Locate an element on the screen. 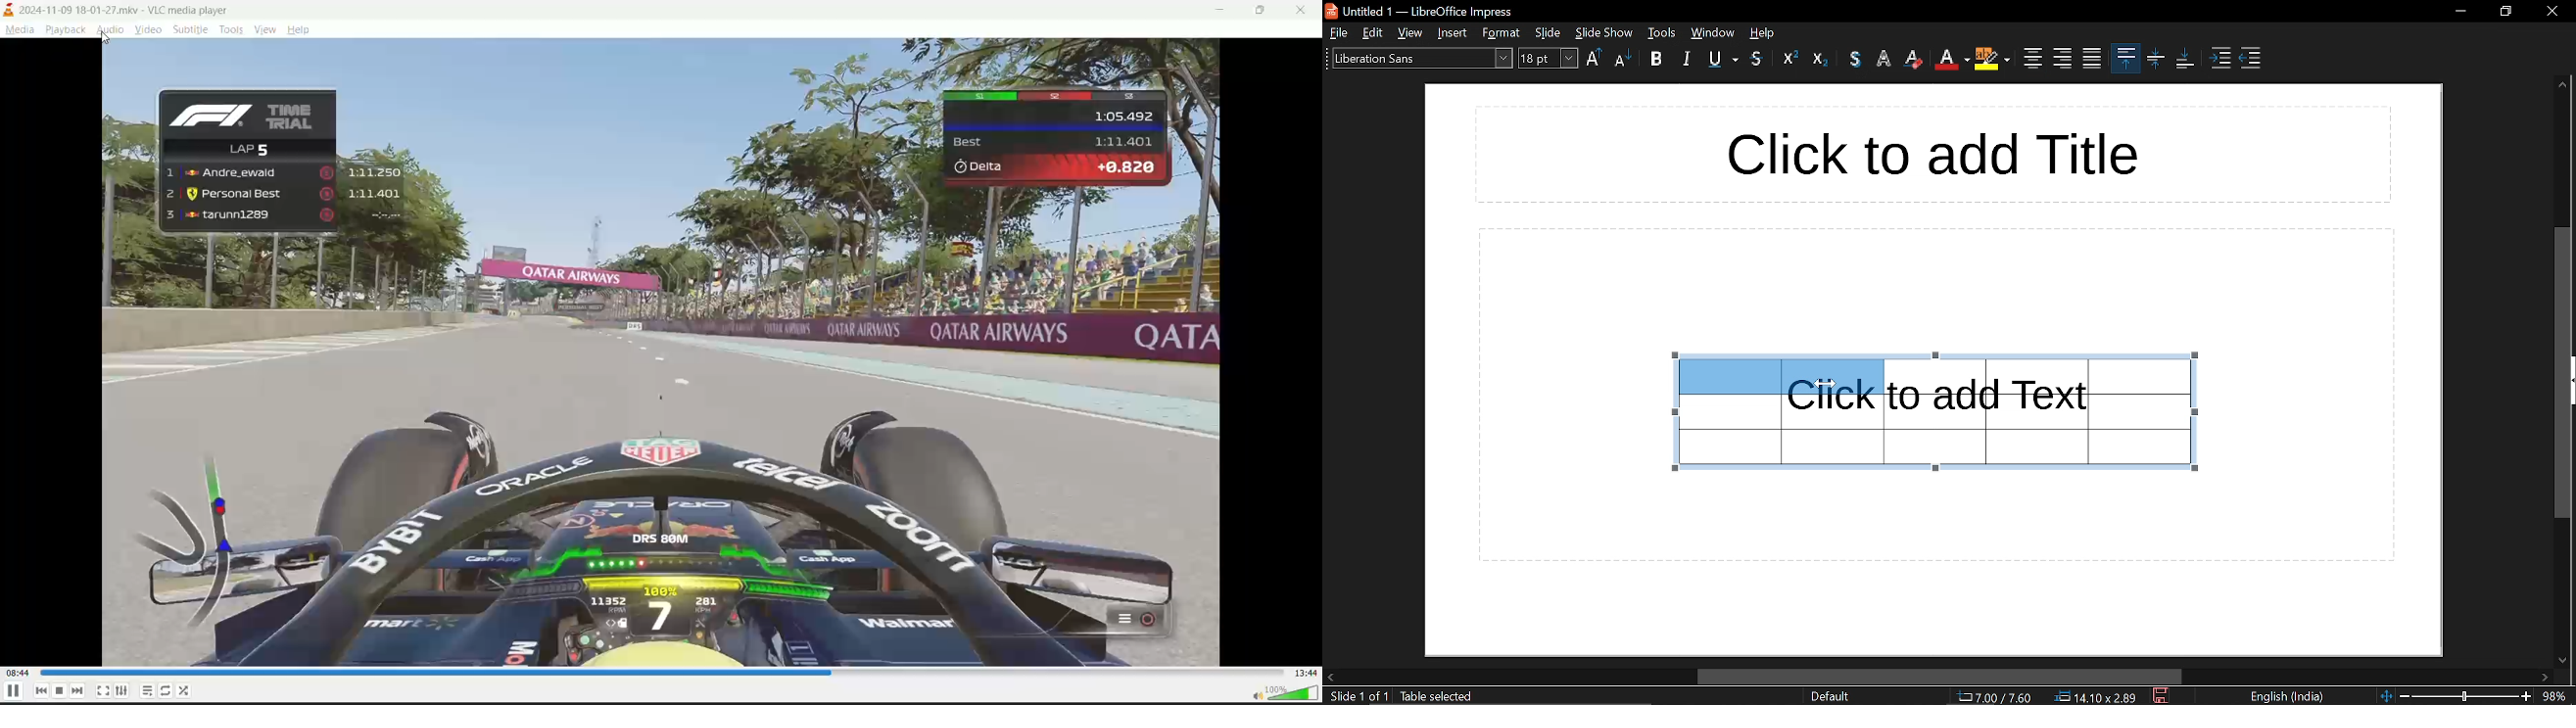  save is located at coordinates (2163, 696).